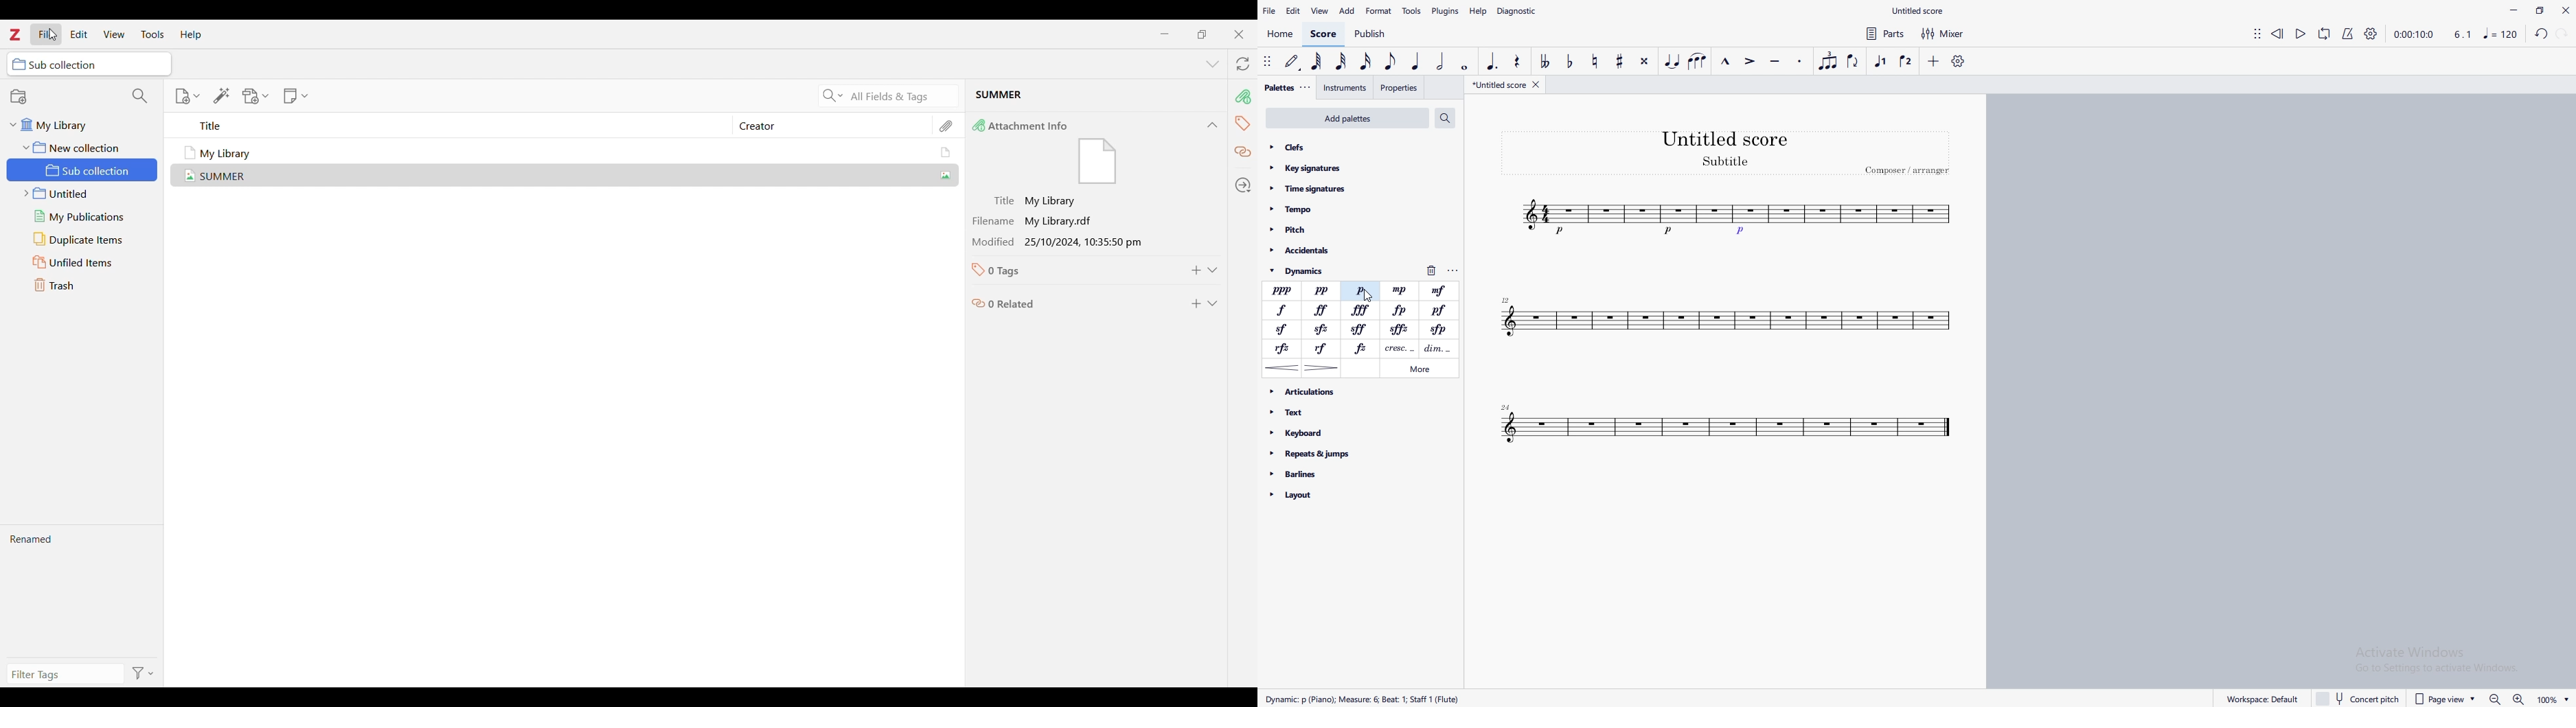  What do you see at coordinates (84, 170) in the screenshot?
I see `Sub collection` at bounding box center [84, 170].